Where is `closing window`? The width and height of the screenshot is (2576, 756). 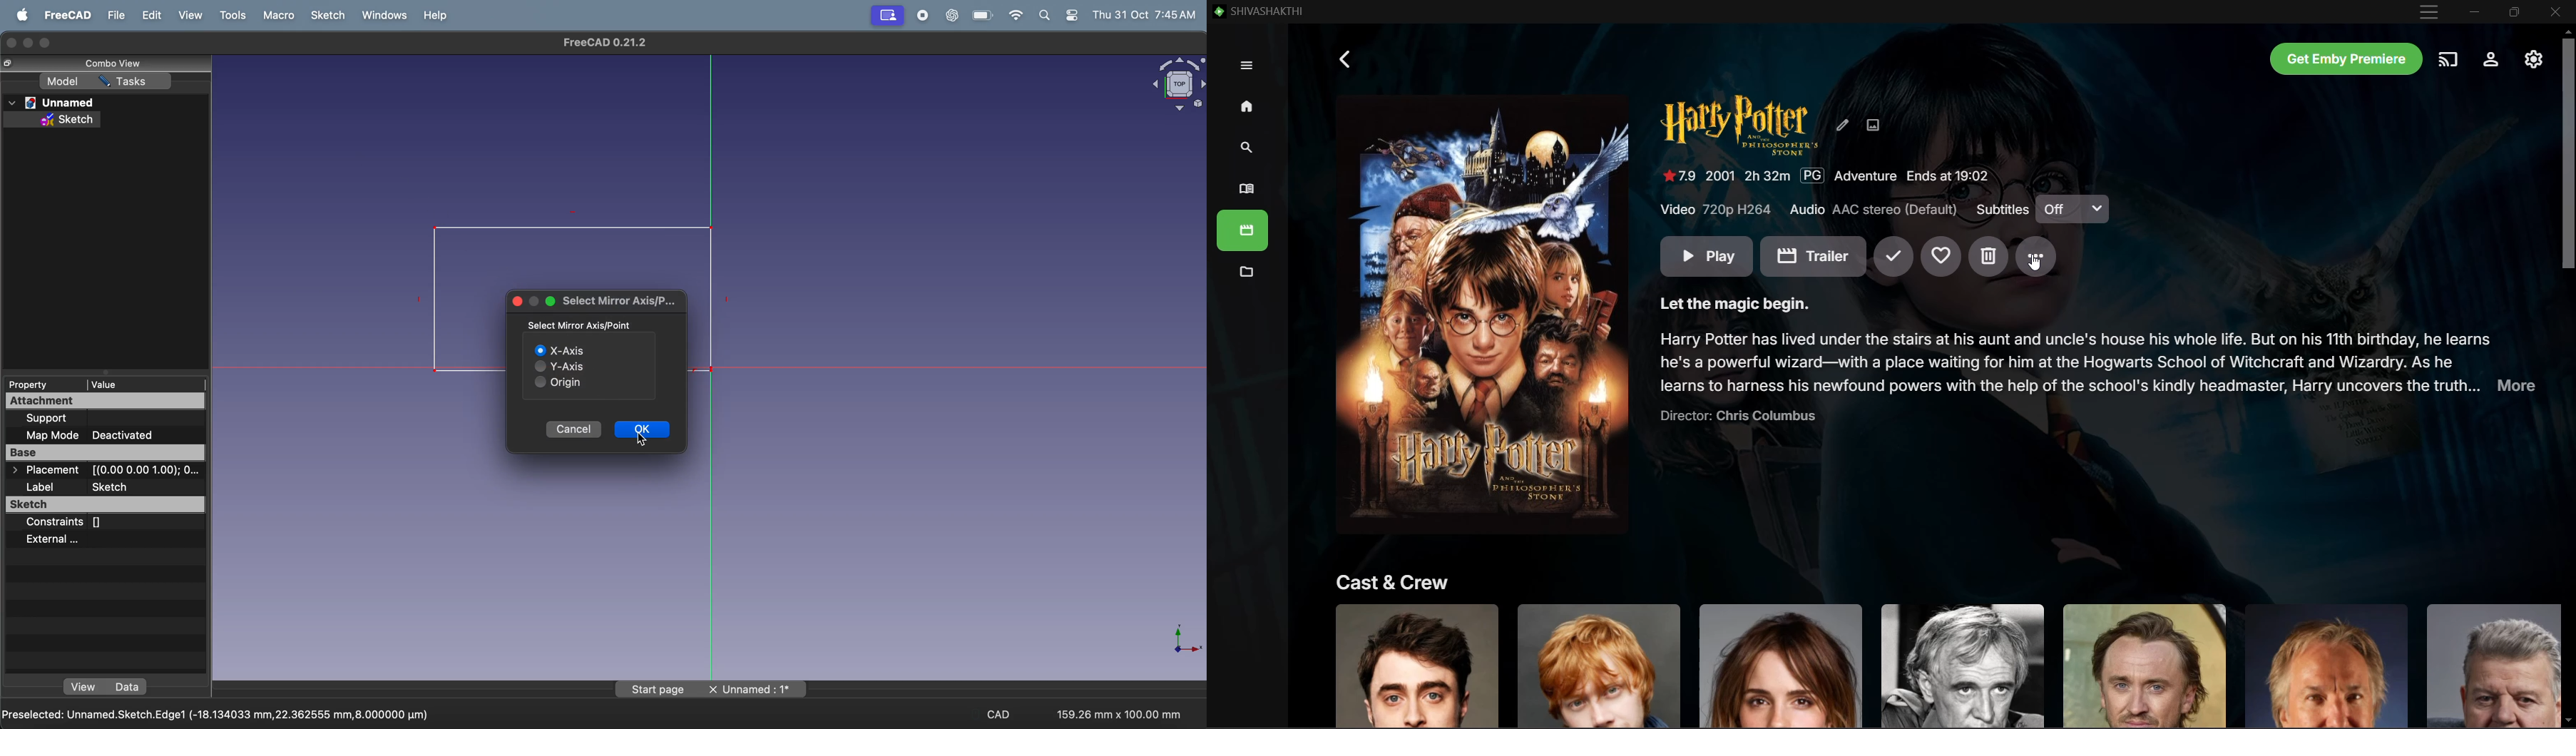 closing window is located at coordinates (518, 302).